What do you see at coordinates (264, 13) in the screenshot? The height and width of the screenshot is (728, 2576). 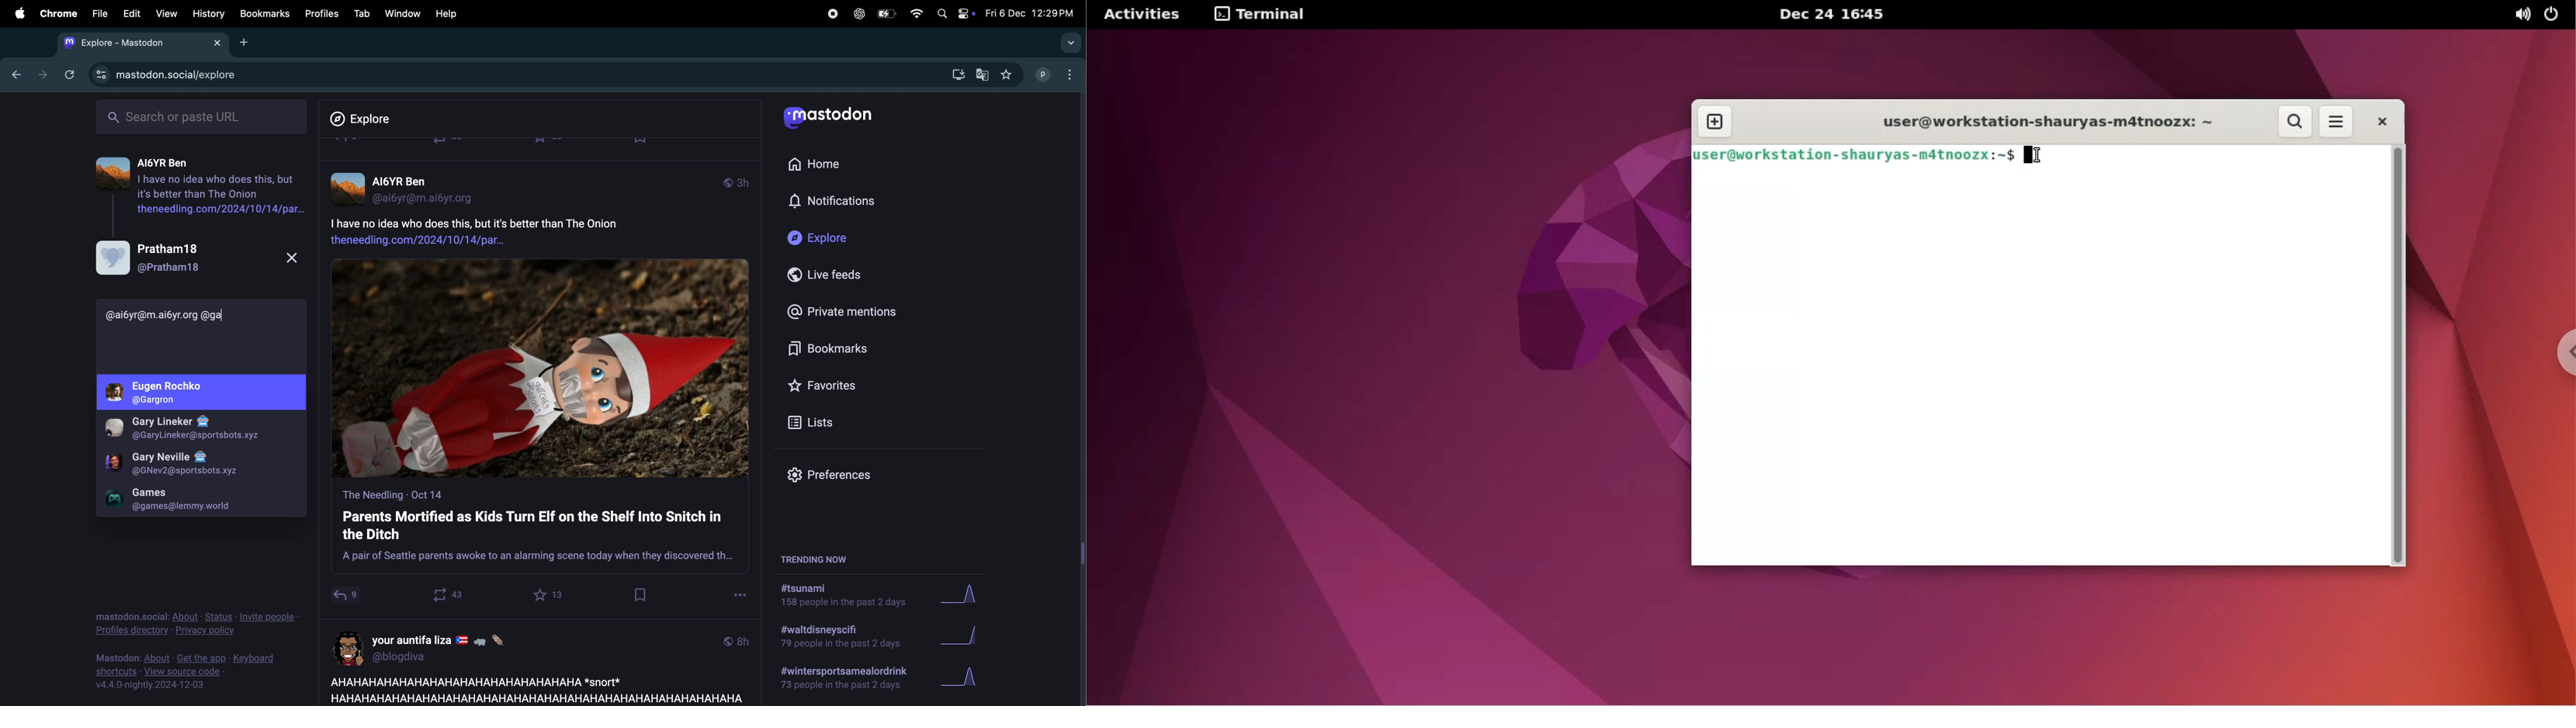 I see `Book mark` at bounding box center [264, 13].